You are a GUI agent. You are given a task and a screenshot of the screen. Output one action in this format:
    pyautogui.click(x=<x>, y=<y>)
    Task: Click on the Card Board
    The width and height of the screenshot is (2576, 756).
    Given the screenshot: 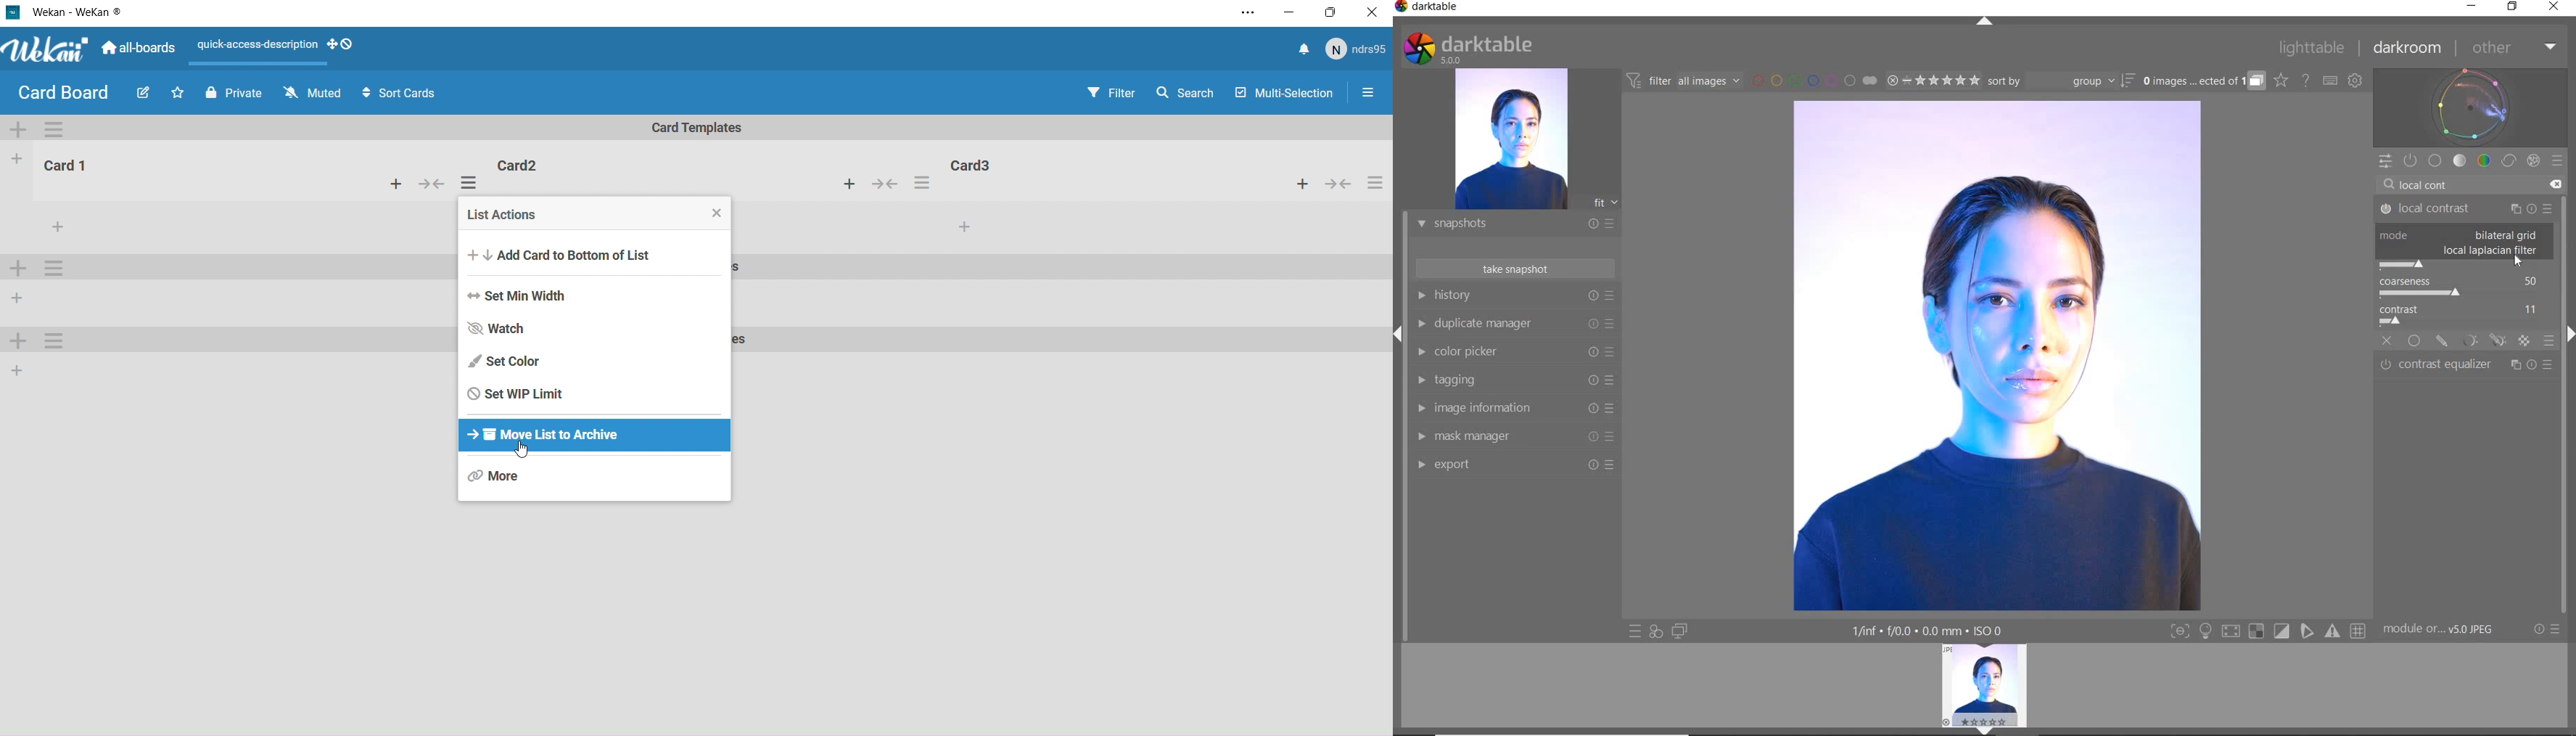 What is the action you would take?
    pyautogui.click(x=62, y=94)
    